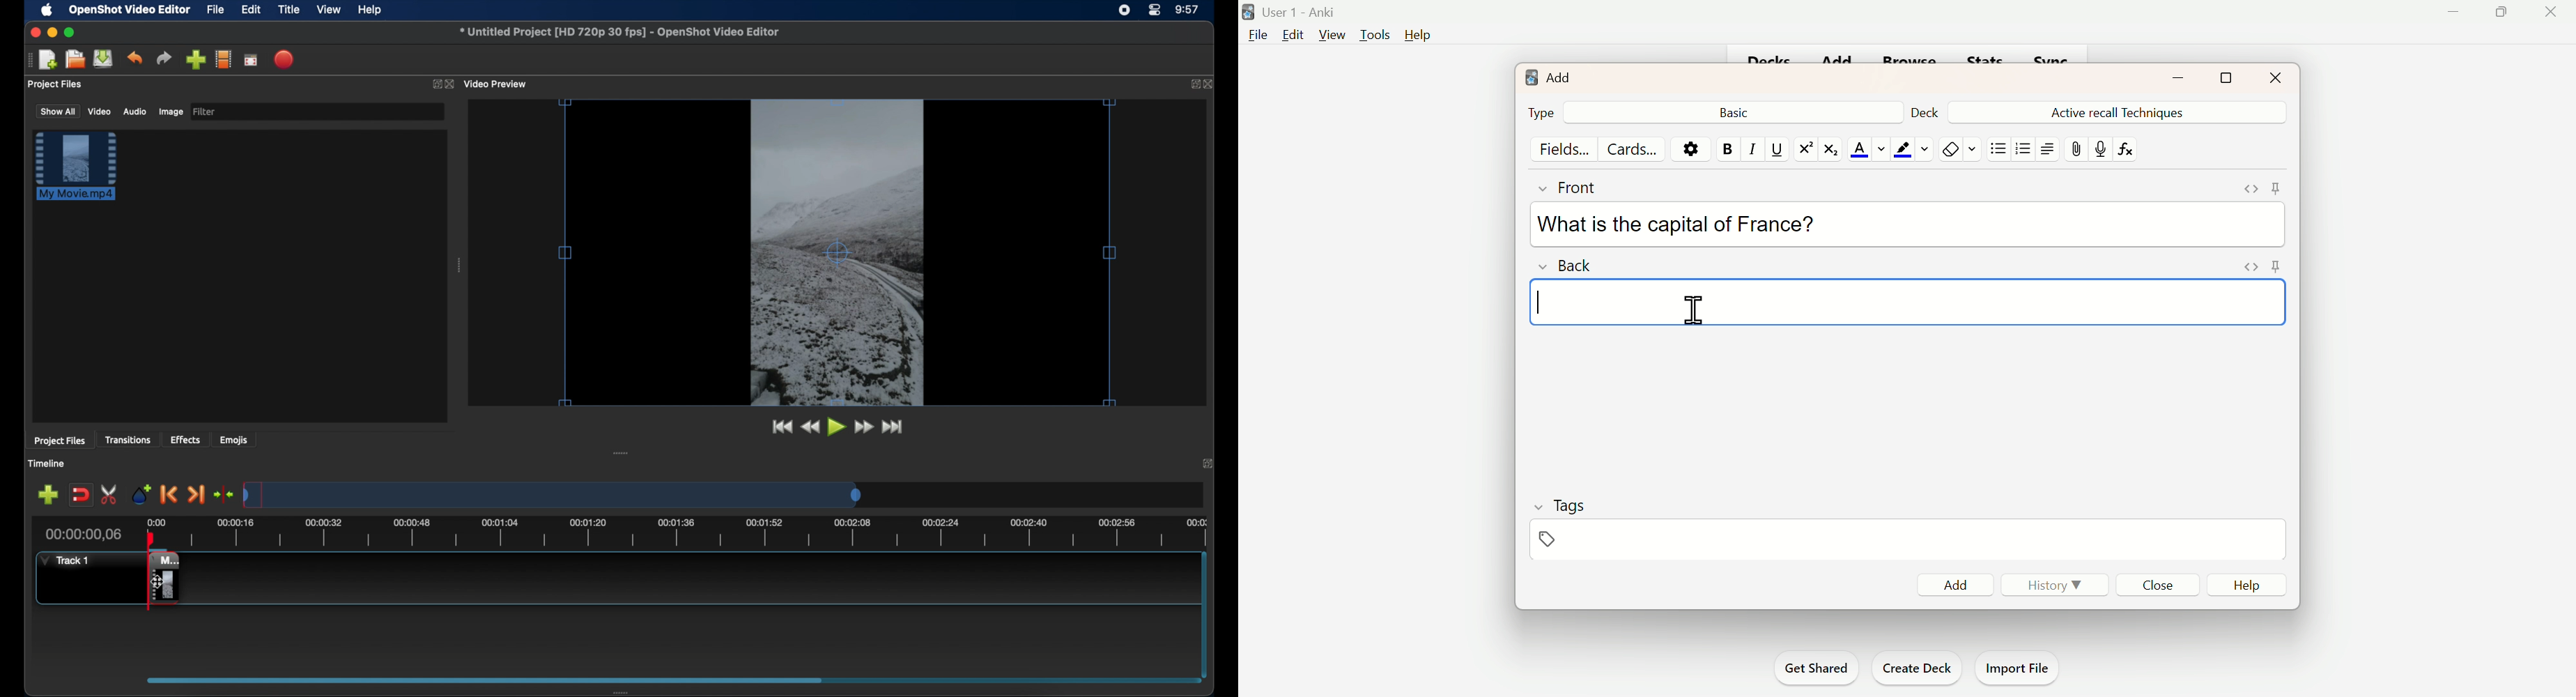 This screenshot has height=700, width=2576. Describe the element at coordinates (1692, 148) in the screenshot. I see `Options` at that location.